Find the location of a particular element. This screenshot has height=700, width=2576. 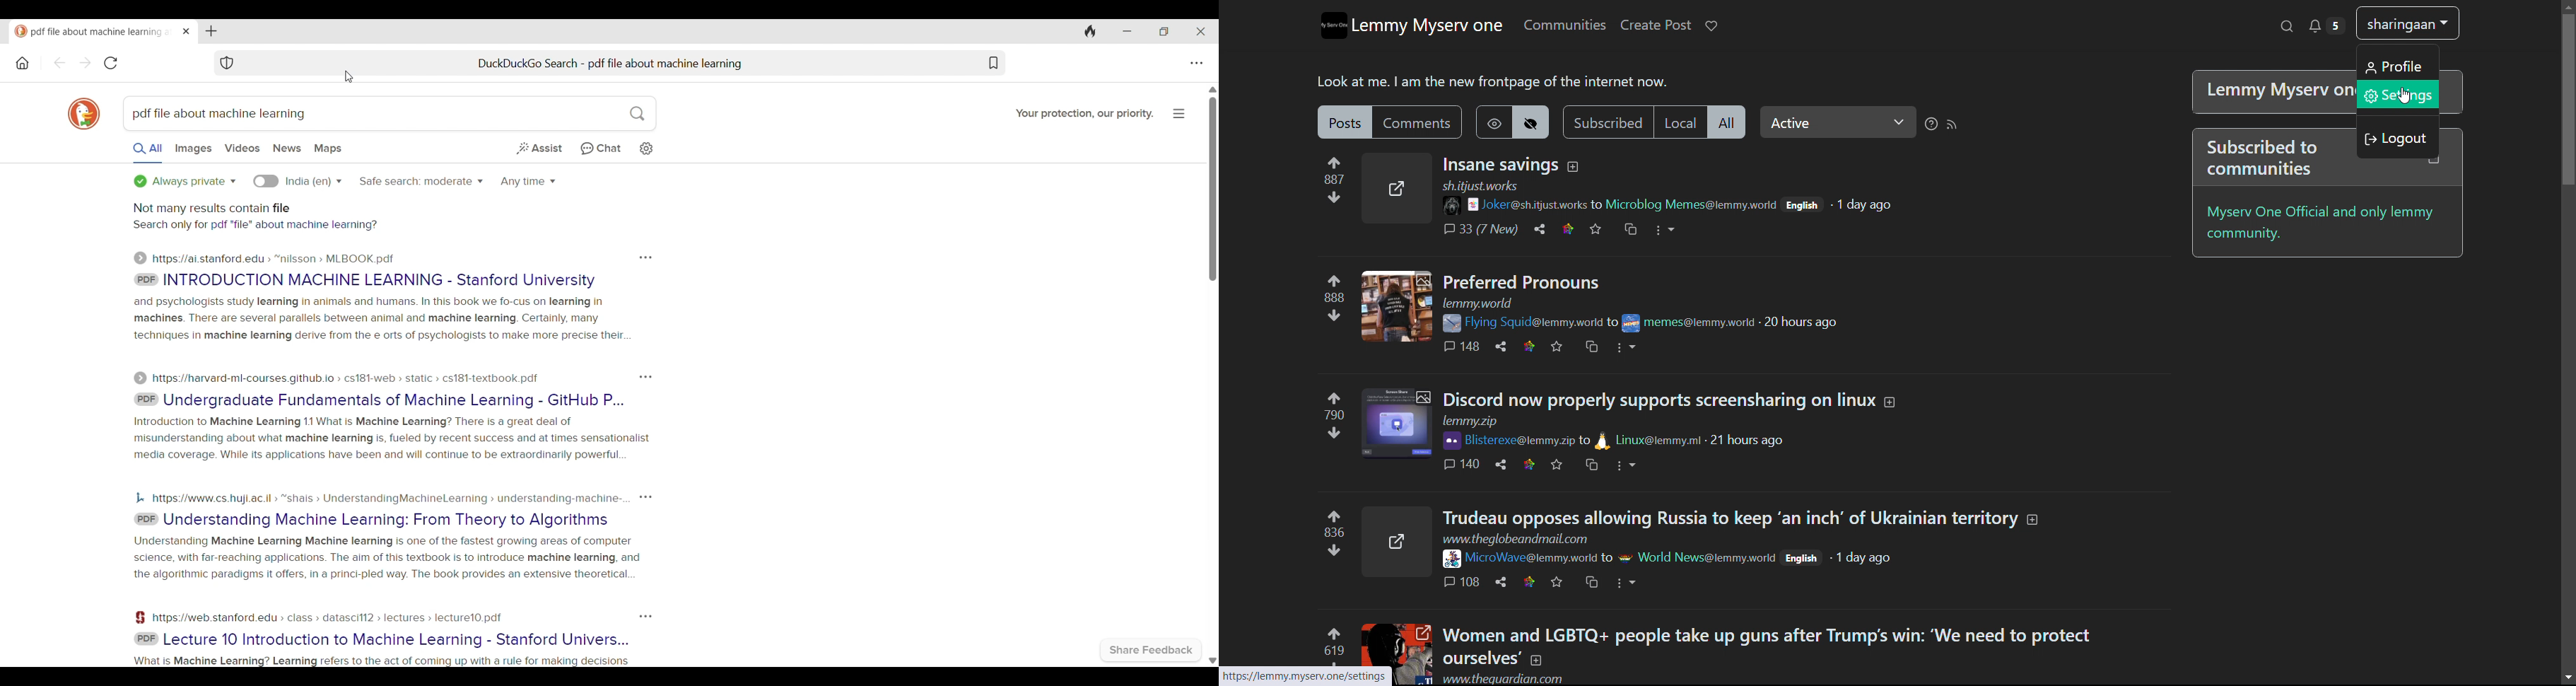

Quick slide to bottom is located at coordinates (1213, 661).